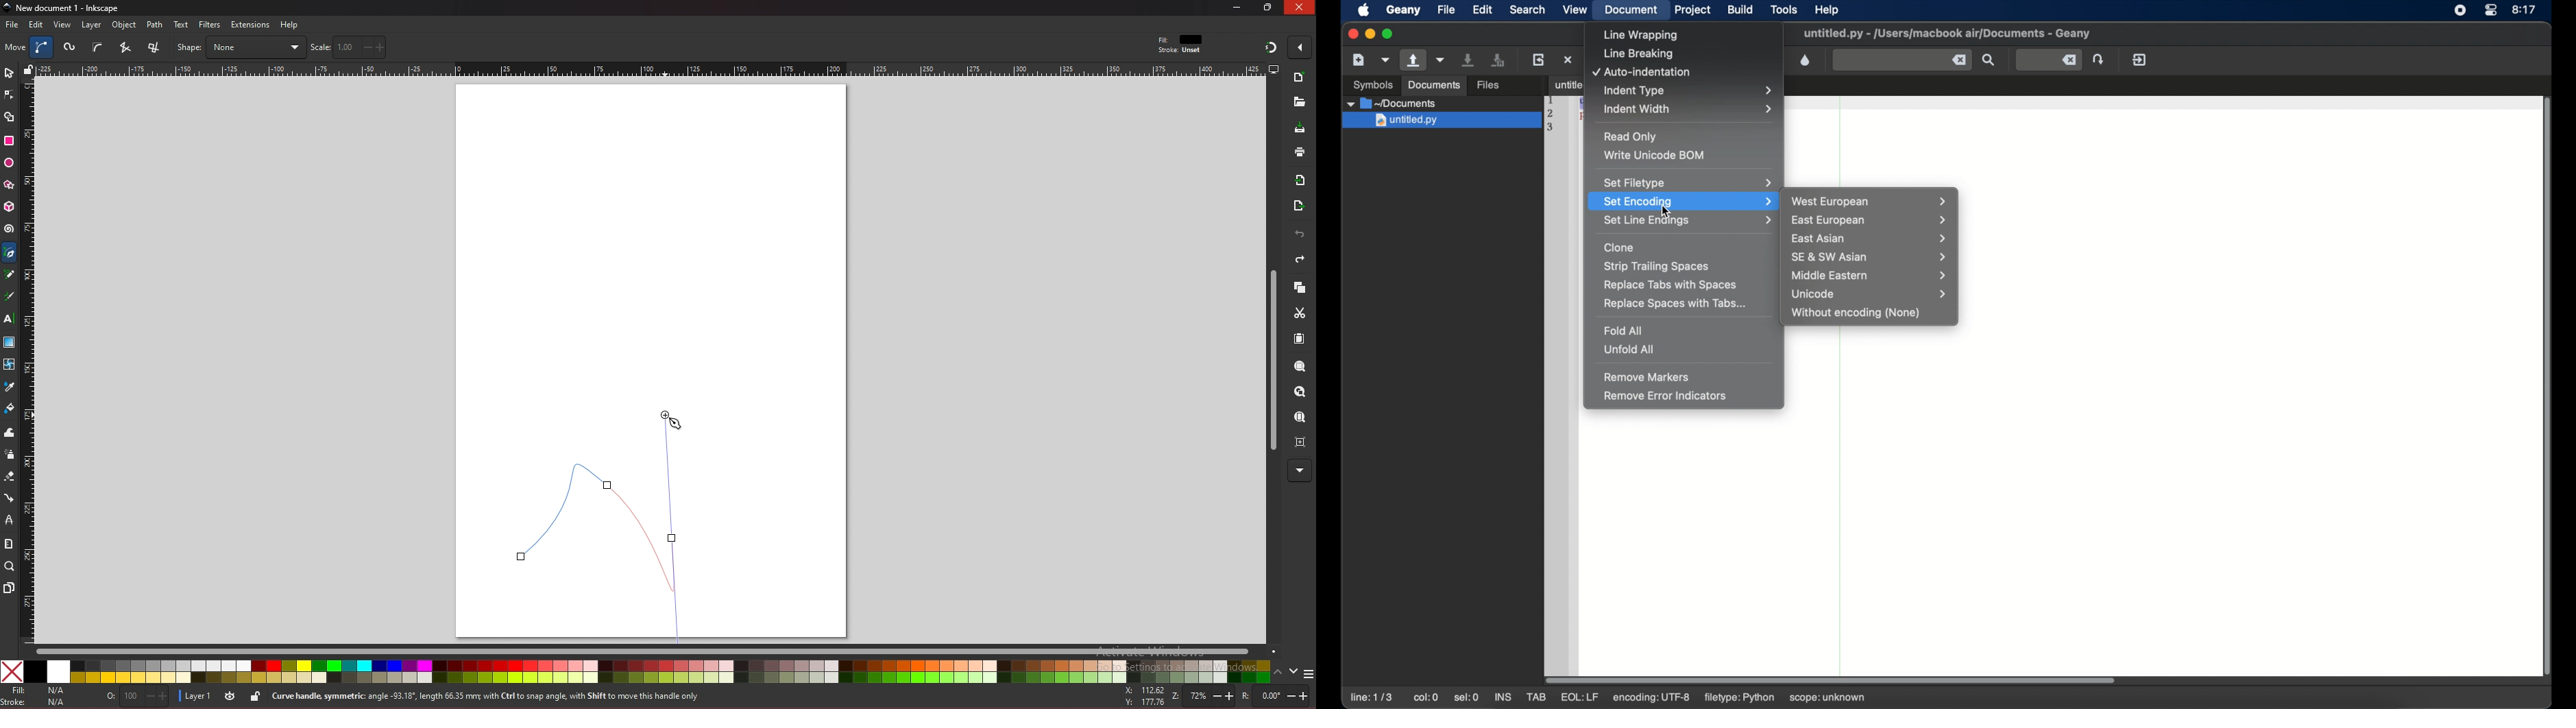  I want to click on screen recorder icon, so click(2459, 11).